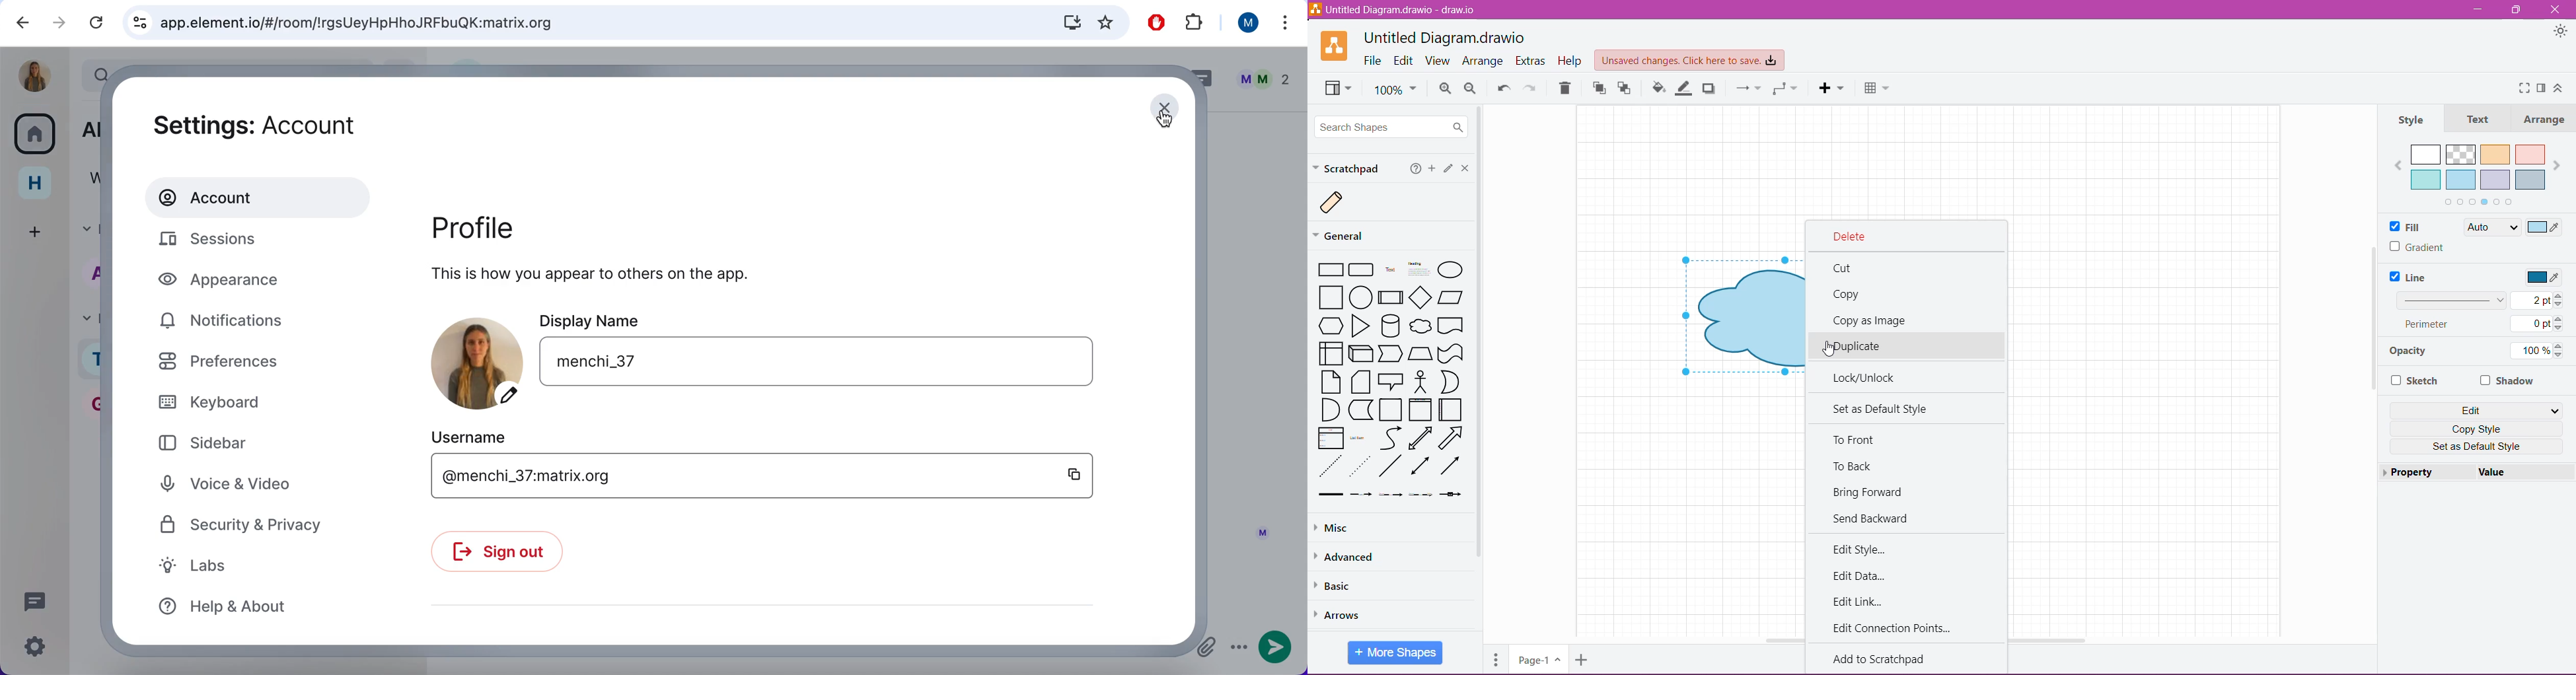 The height and width of the screenshot is (700, 2576). I want to click on user - profile photo added, so click(34, 74).